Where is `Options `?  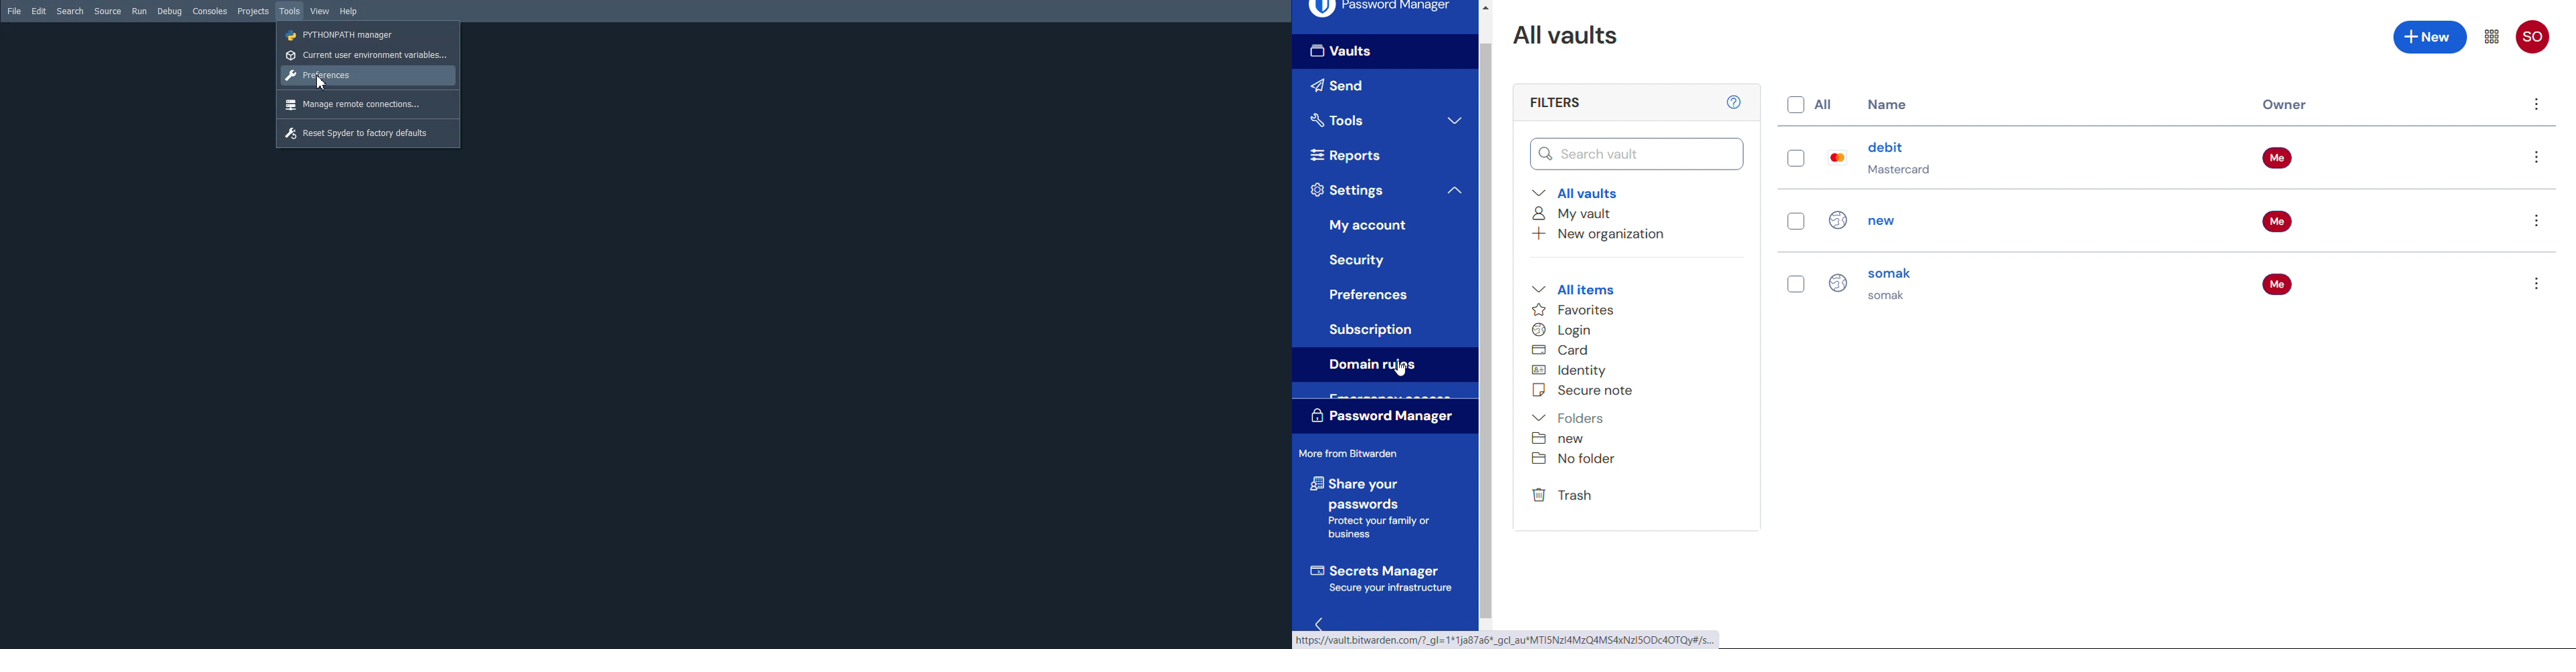 Options  is located at coordinates (2537, 104).